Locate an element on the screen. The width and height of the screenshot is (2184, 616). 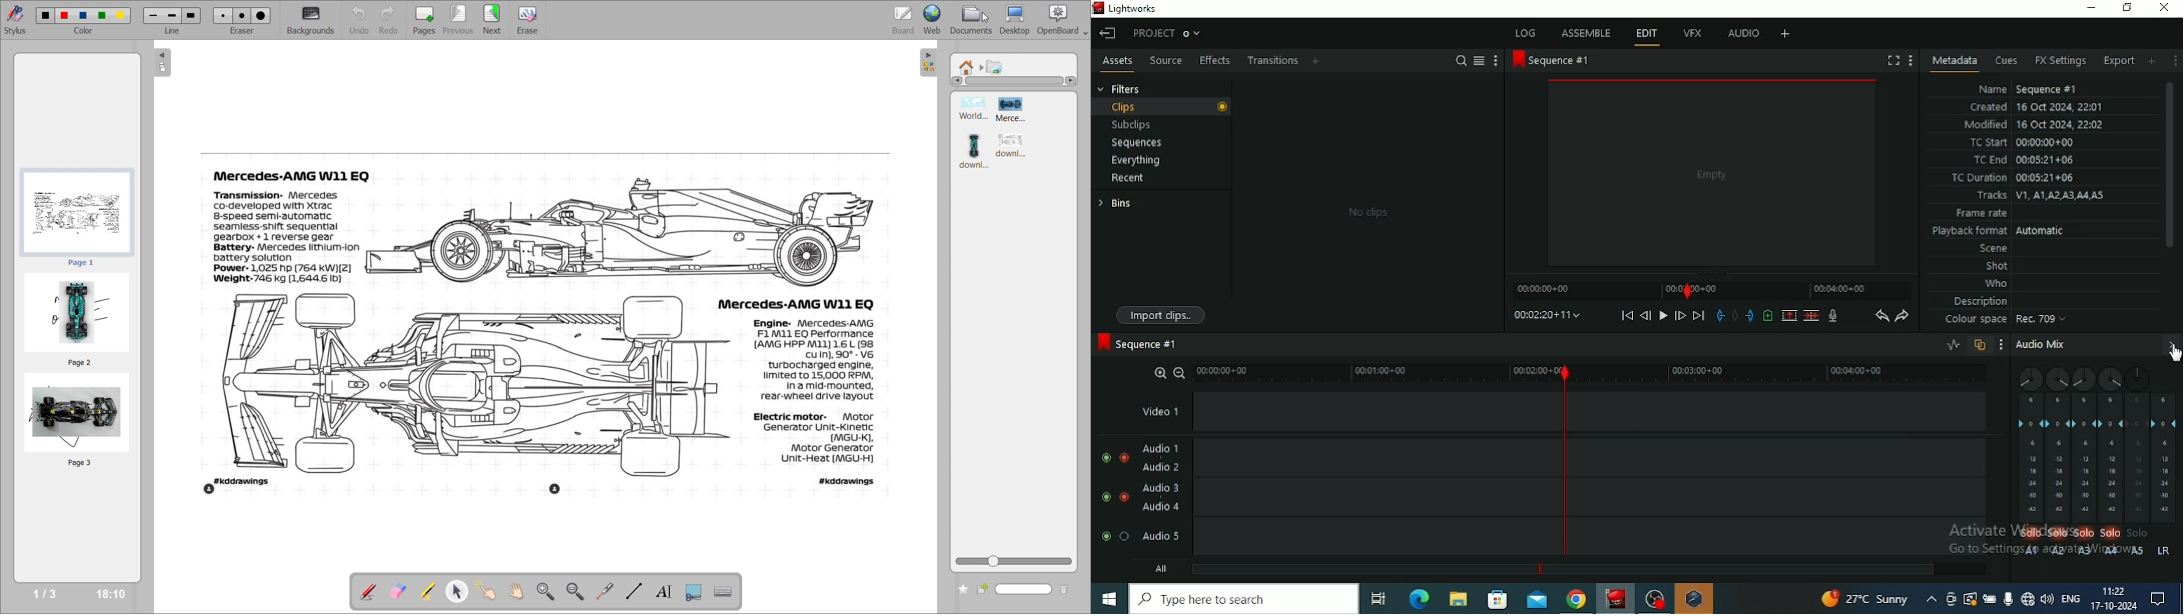
eraser2 is located at coordinates (242, 15).